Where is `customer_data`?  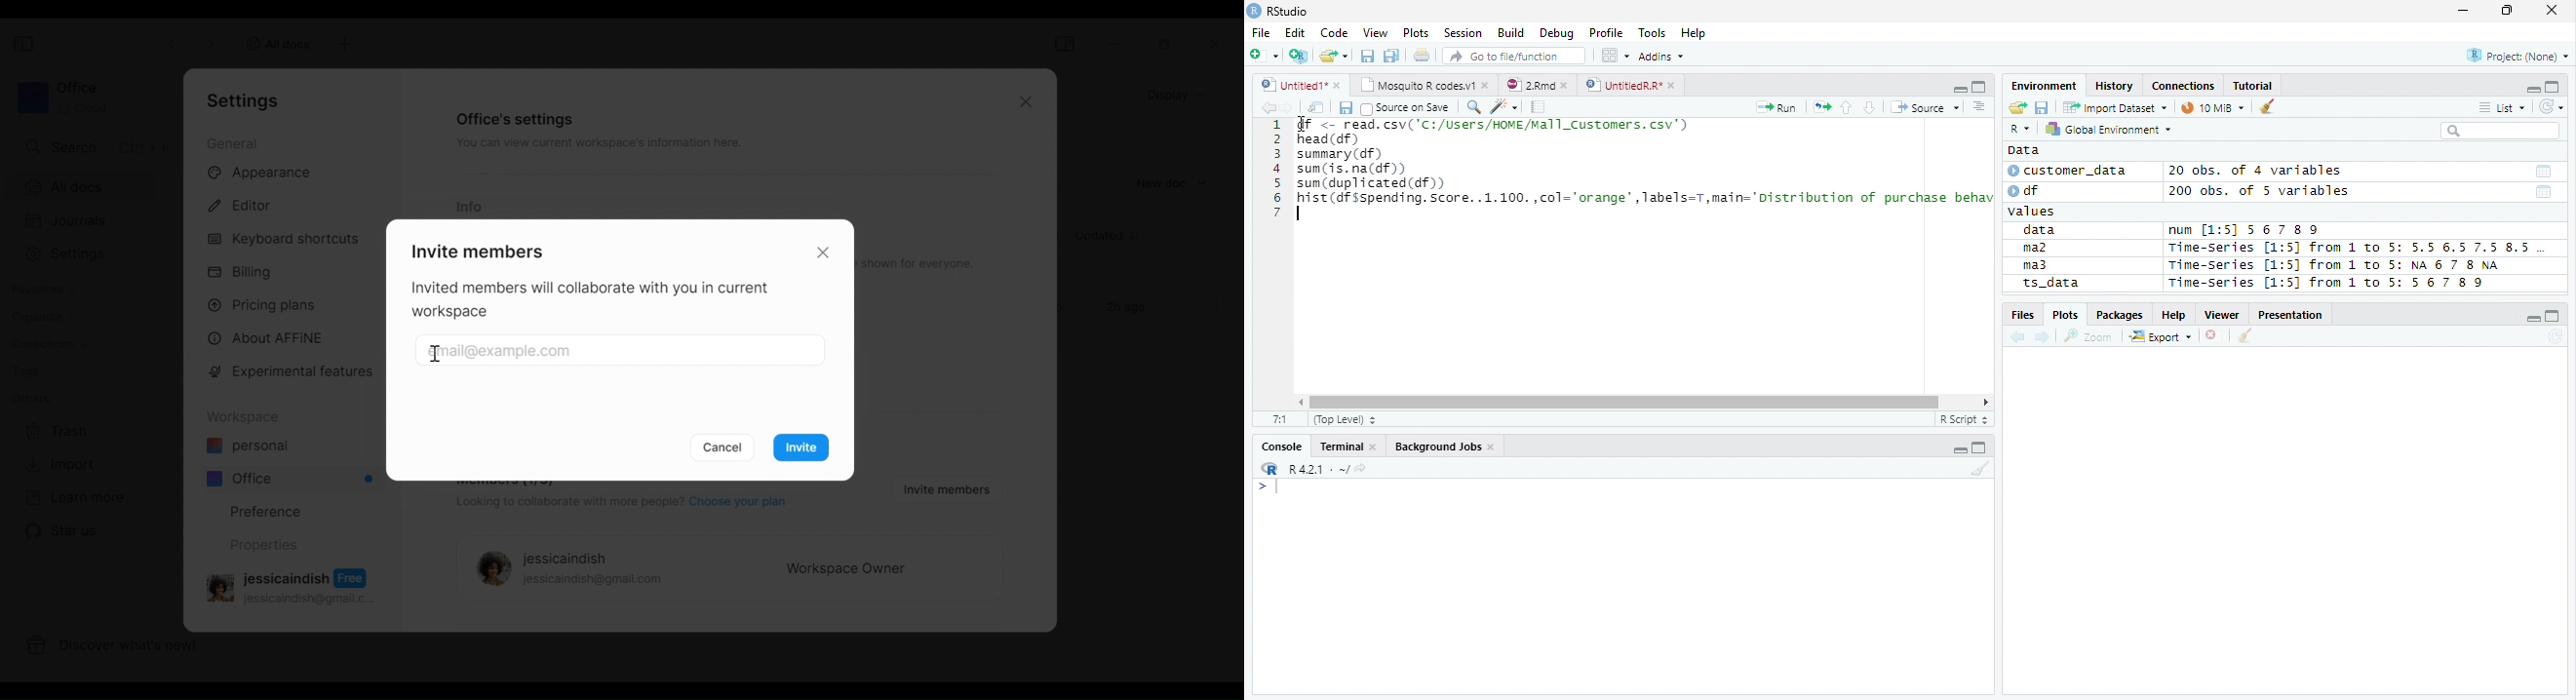
customer_data is located at coordinates (2071, 171).